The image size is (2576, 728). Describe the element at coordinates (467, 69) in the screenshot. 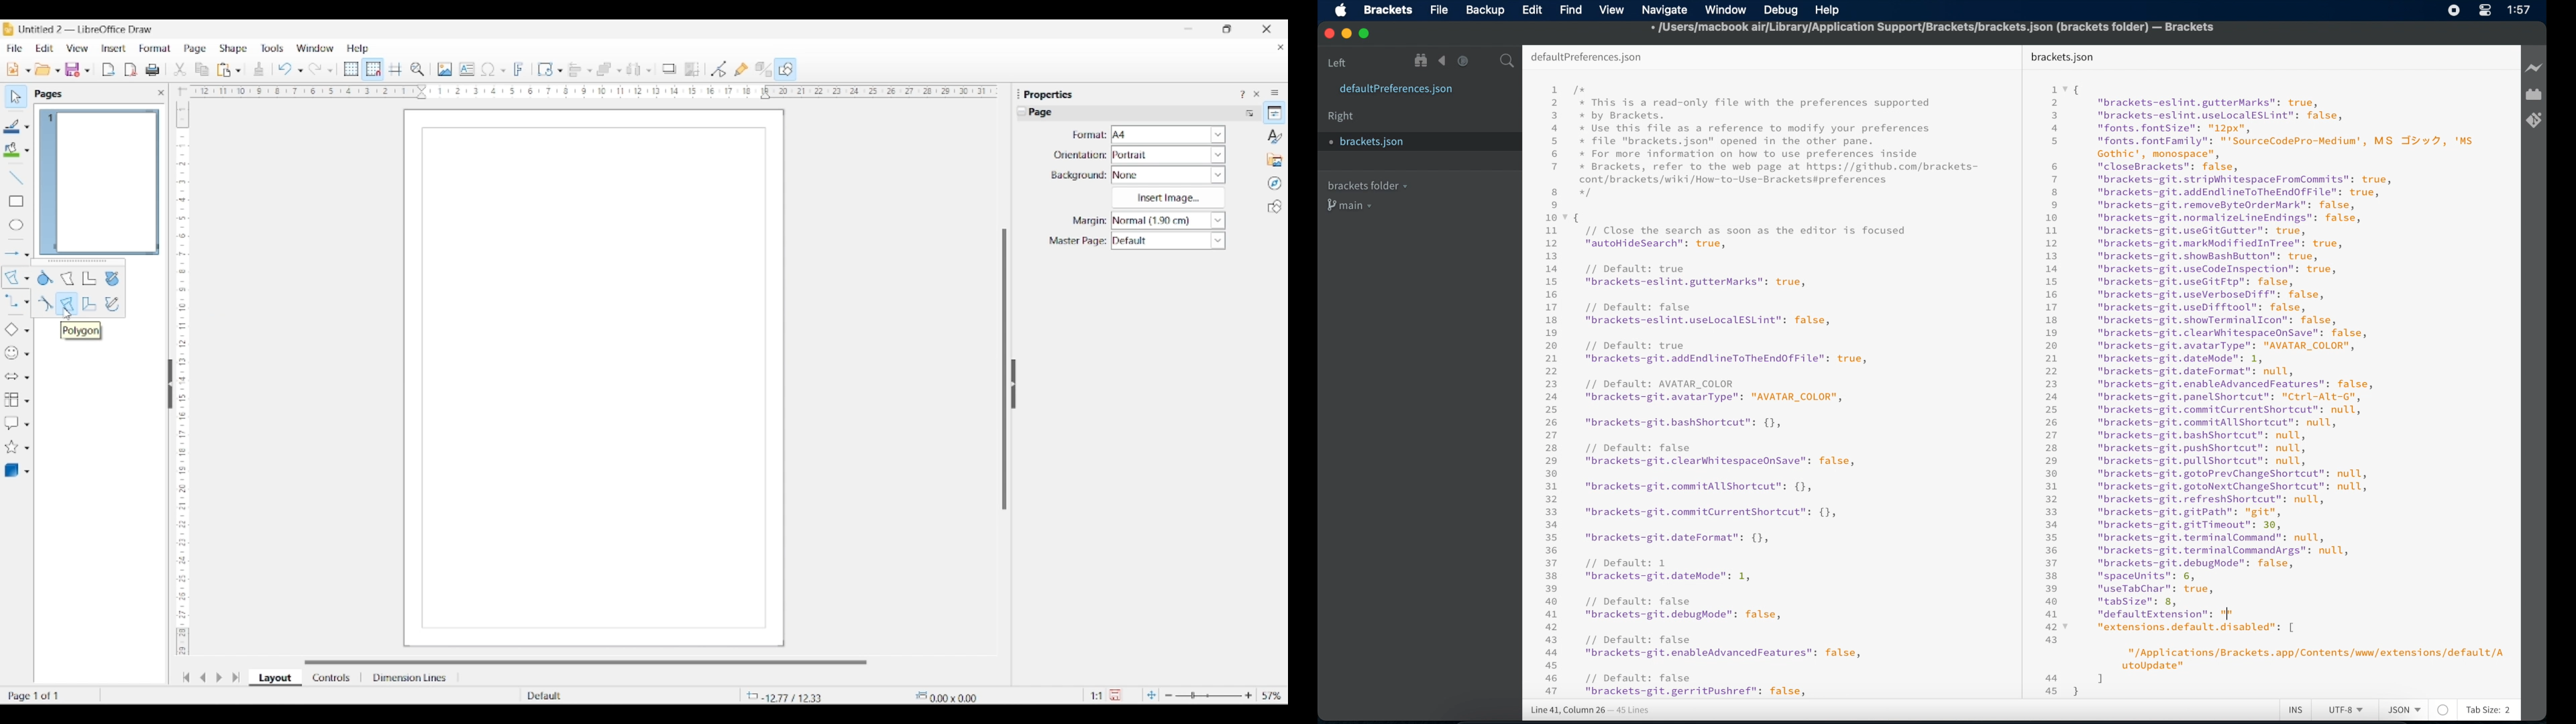

I see `Insert text box` at that location.